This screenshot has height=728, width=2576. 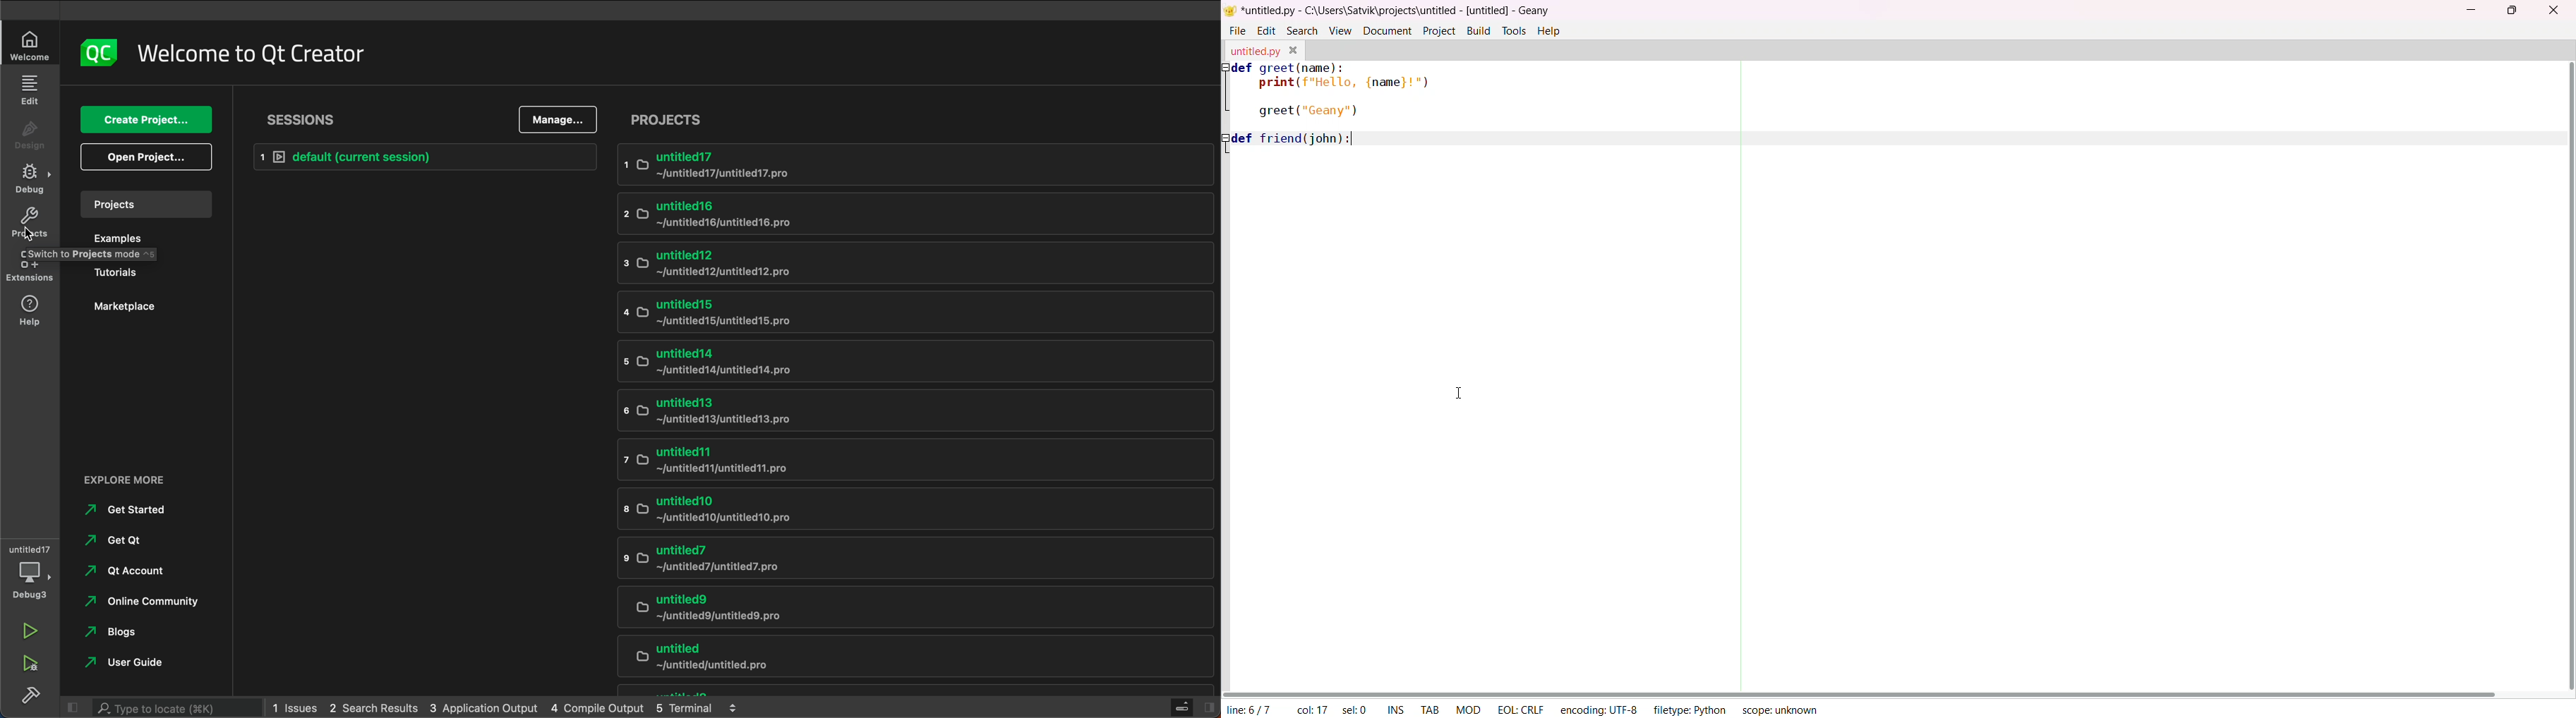 I want to click on untitled7, so click(x=909, y=557).